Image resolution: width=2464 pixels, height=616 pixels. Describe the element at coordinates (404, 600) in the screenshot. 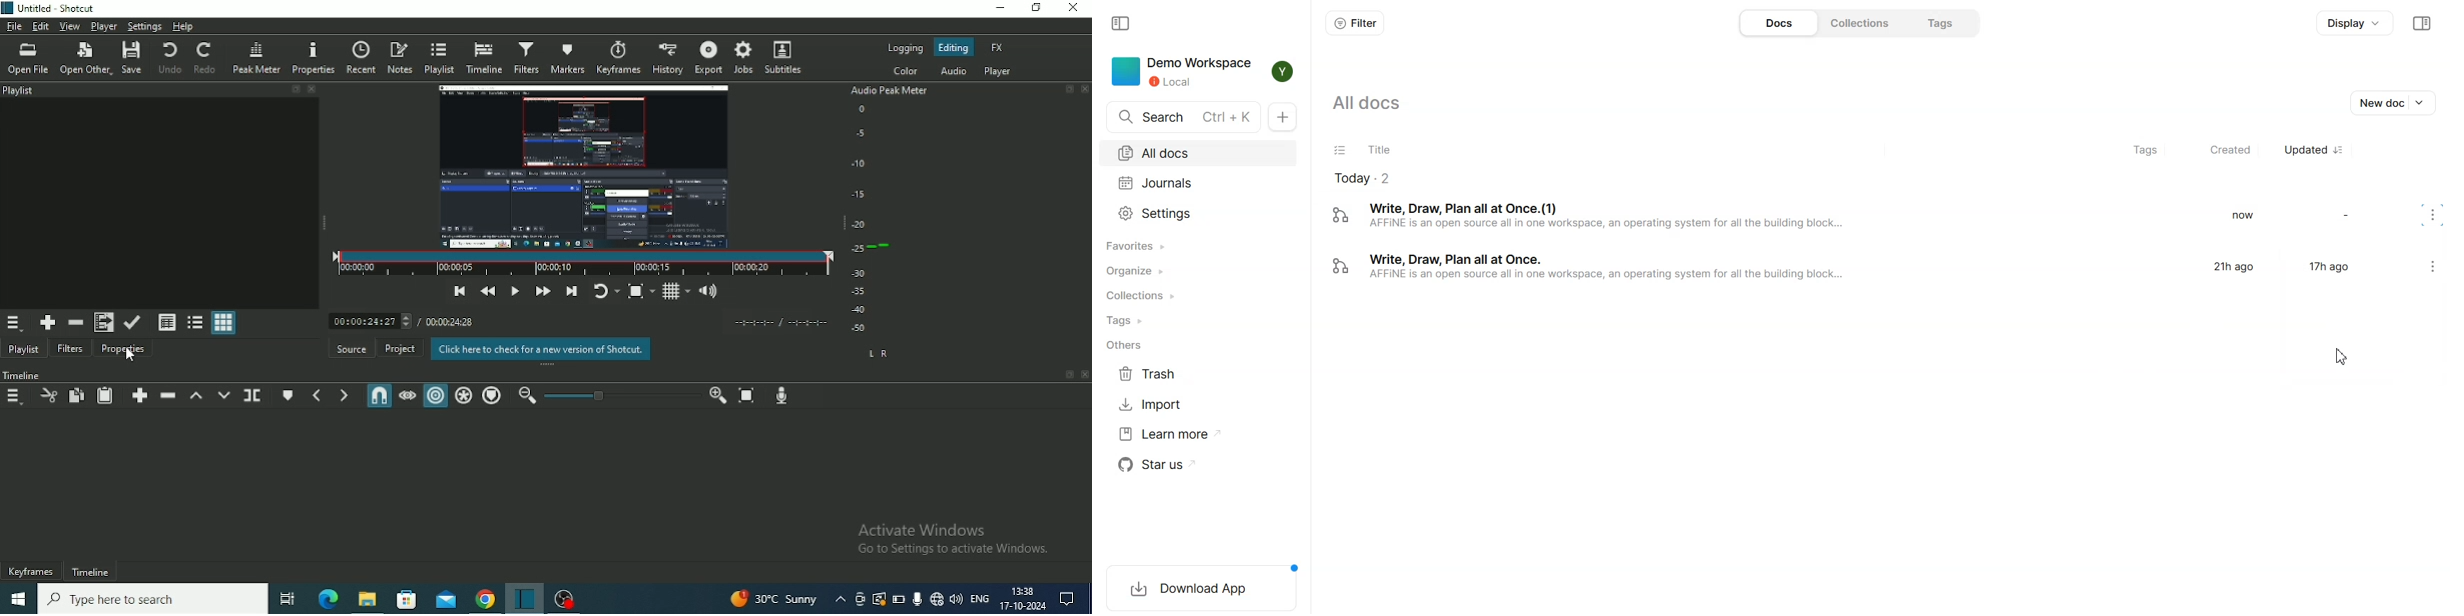

I see `Microsoft Store` at that location.